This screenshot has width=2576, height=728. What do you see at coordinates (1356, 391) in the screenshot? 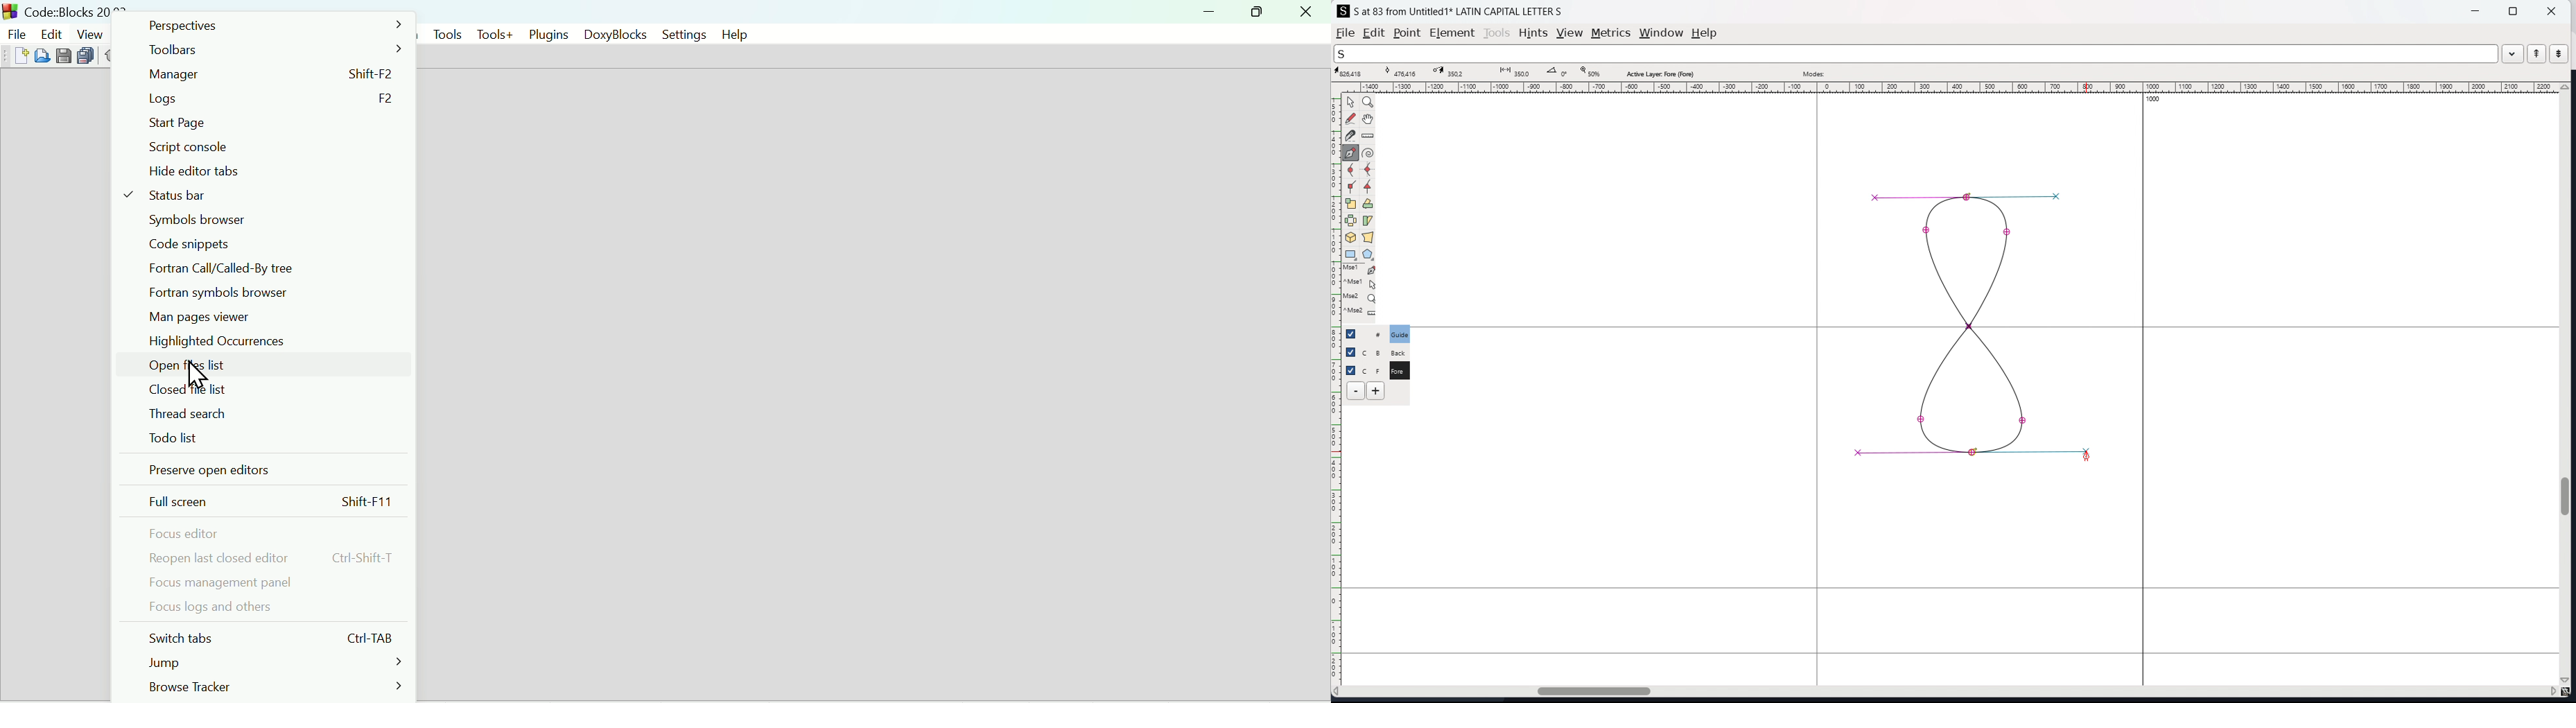
I see `delete layer` at bounding box center [1356, 391].